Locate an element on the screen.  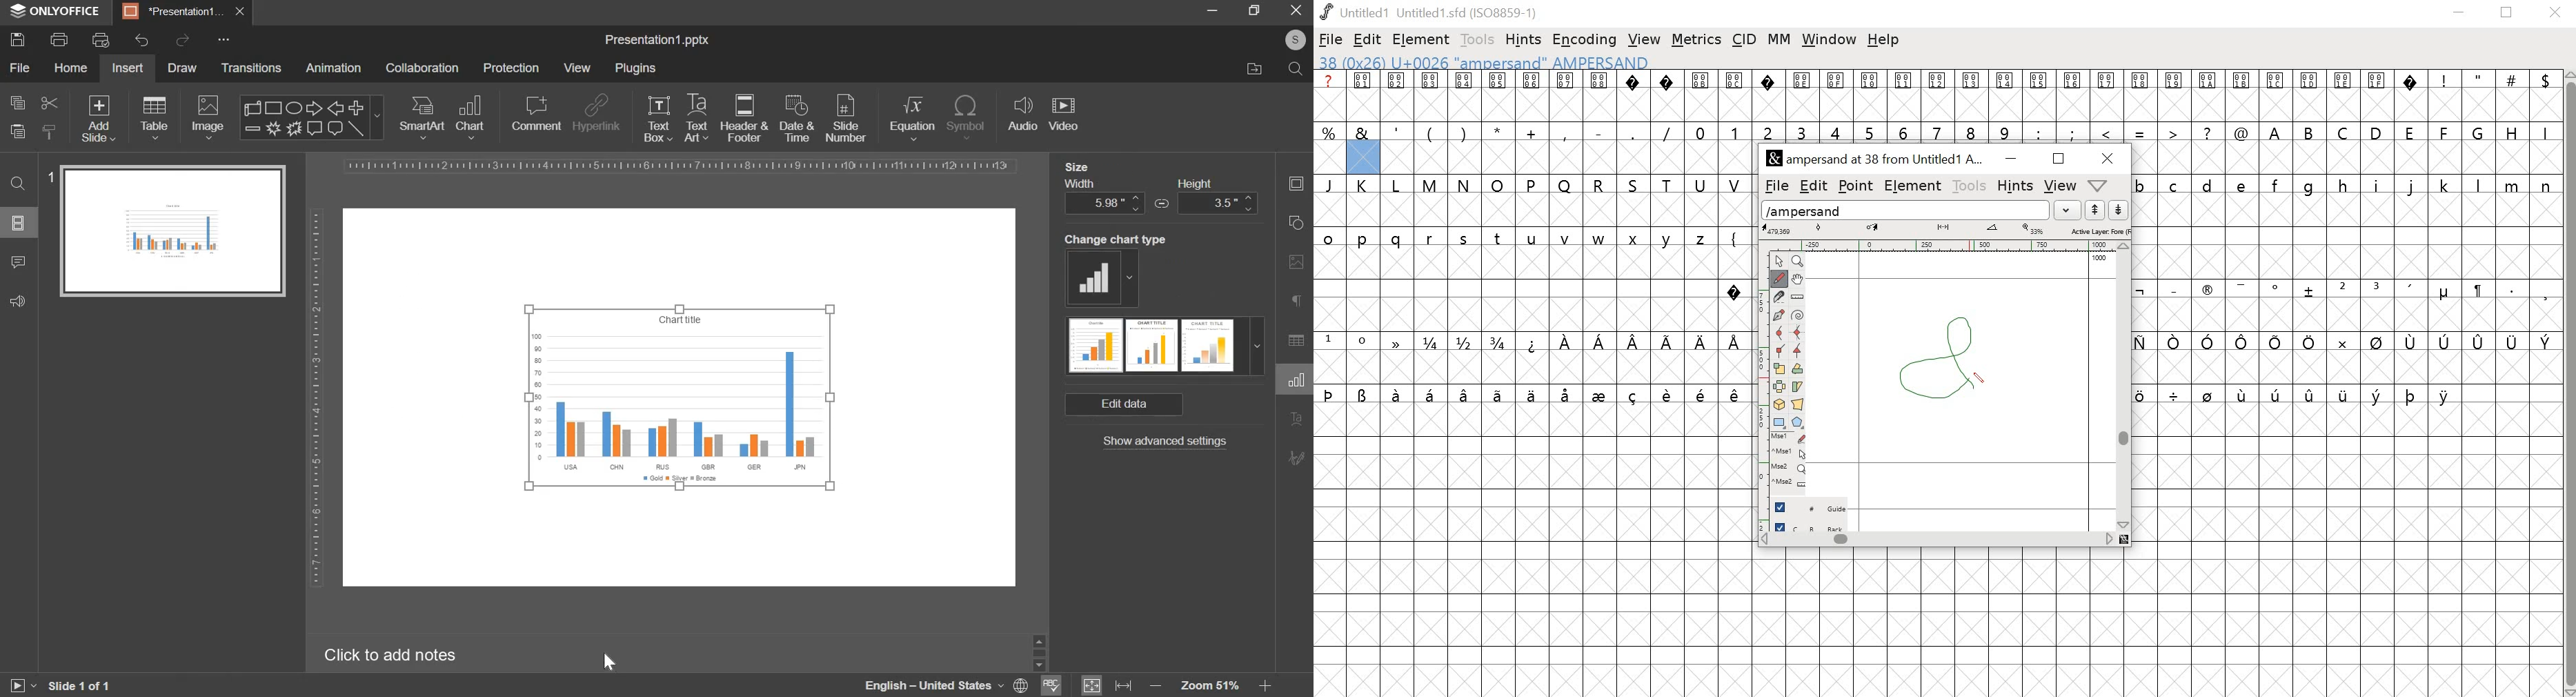
3/4 is located at coordinates (1500, 342).